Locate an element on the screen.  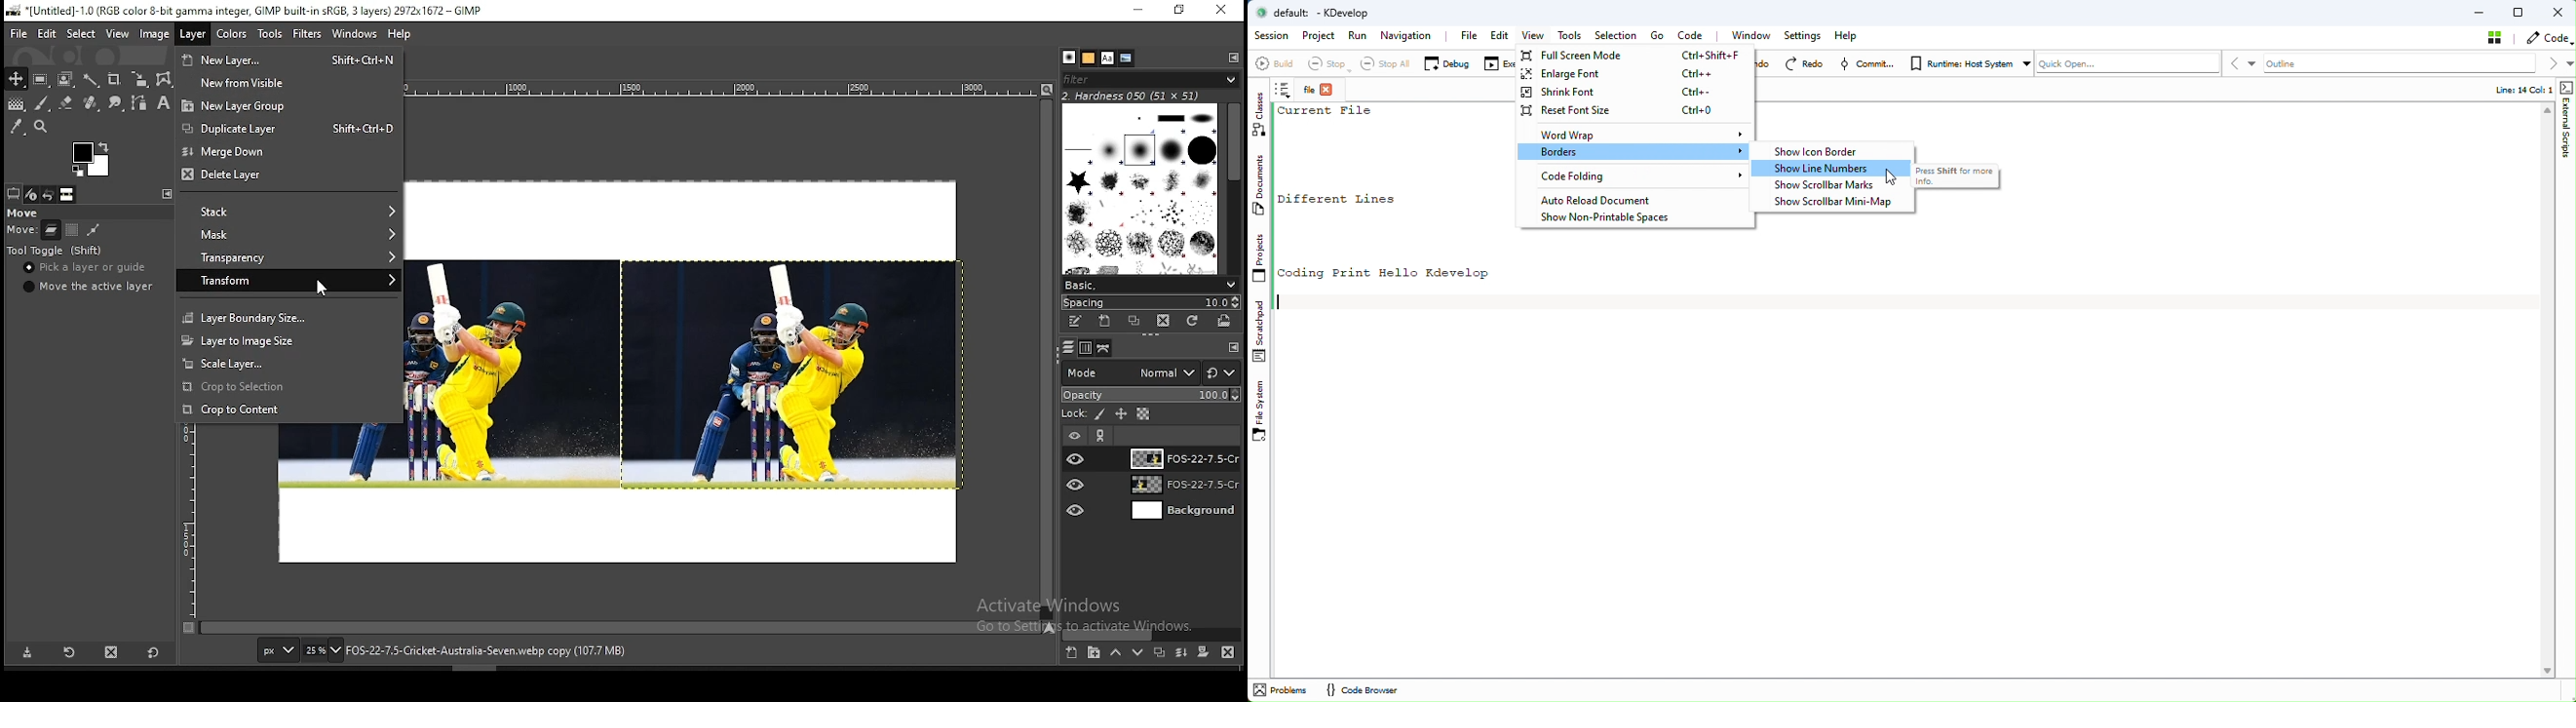
tool is located at coordinates (1102, 436).